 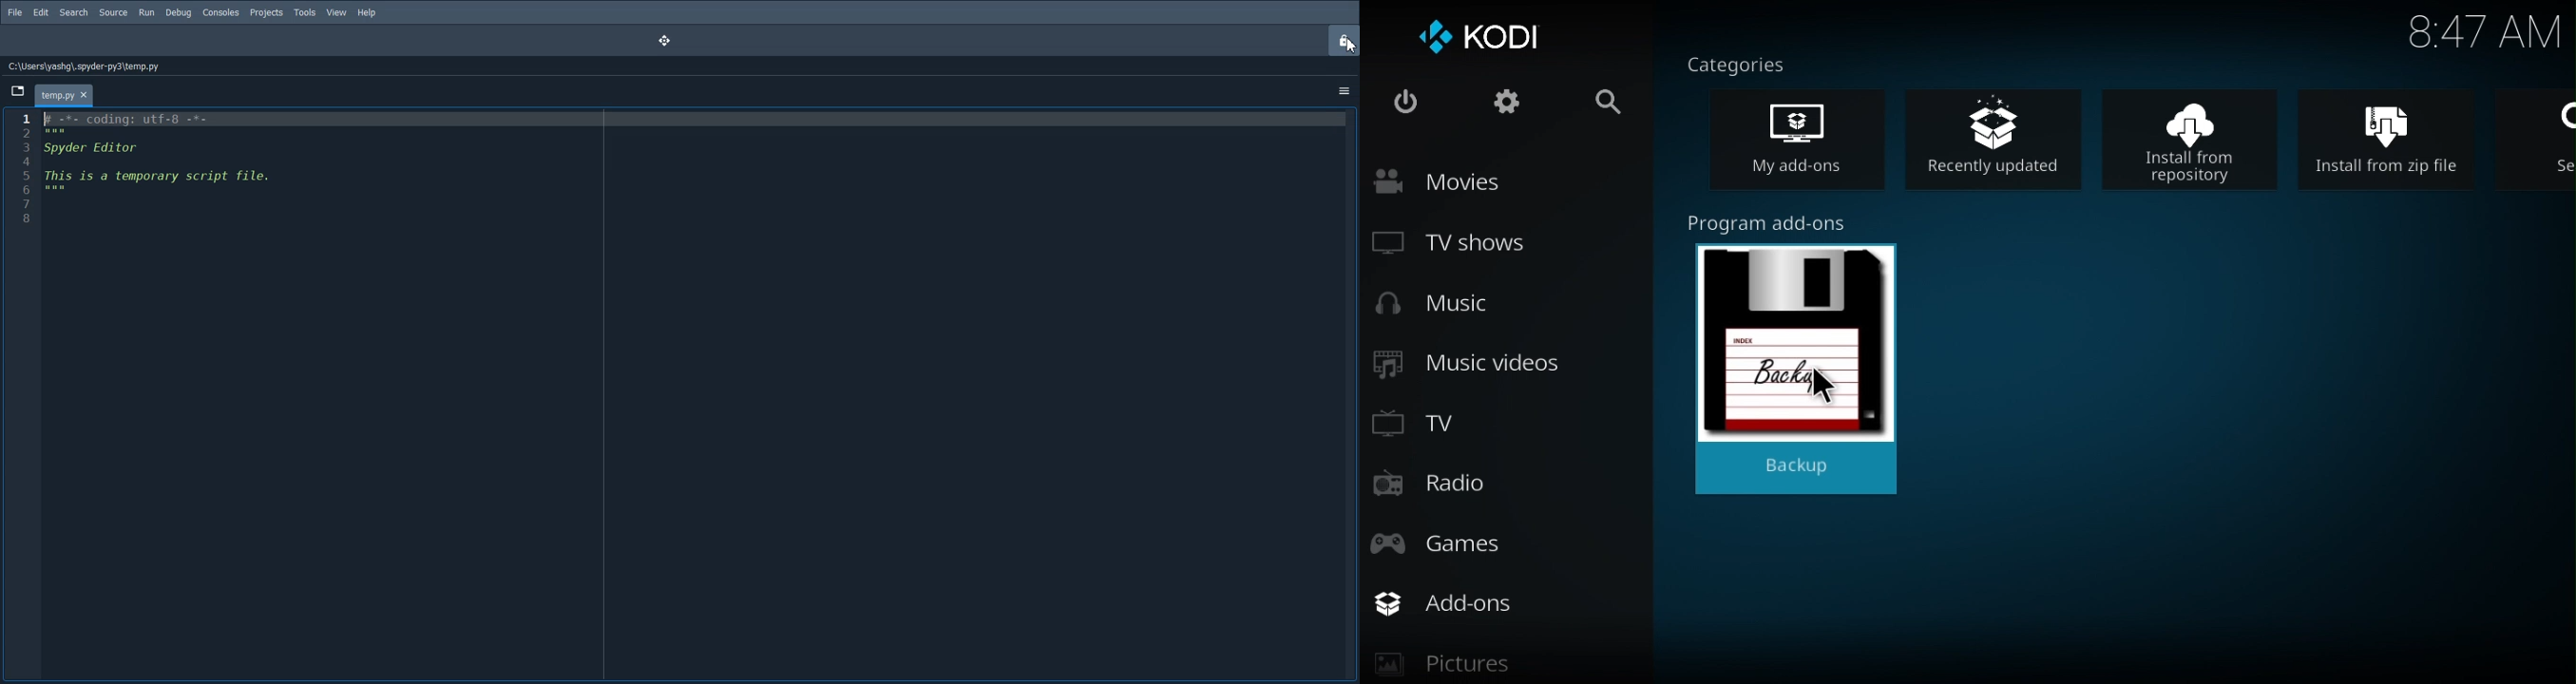 What do you see at coordinates (74, 12) in the screenshot?
I see `Search` at bounding box center [74, 12].